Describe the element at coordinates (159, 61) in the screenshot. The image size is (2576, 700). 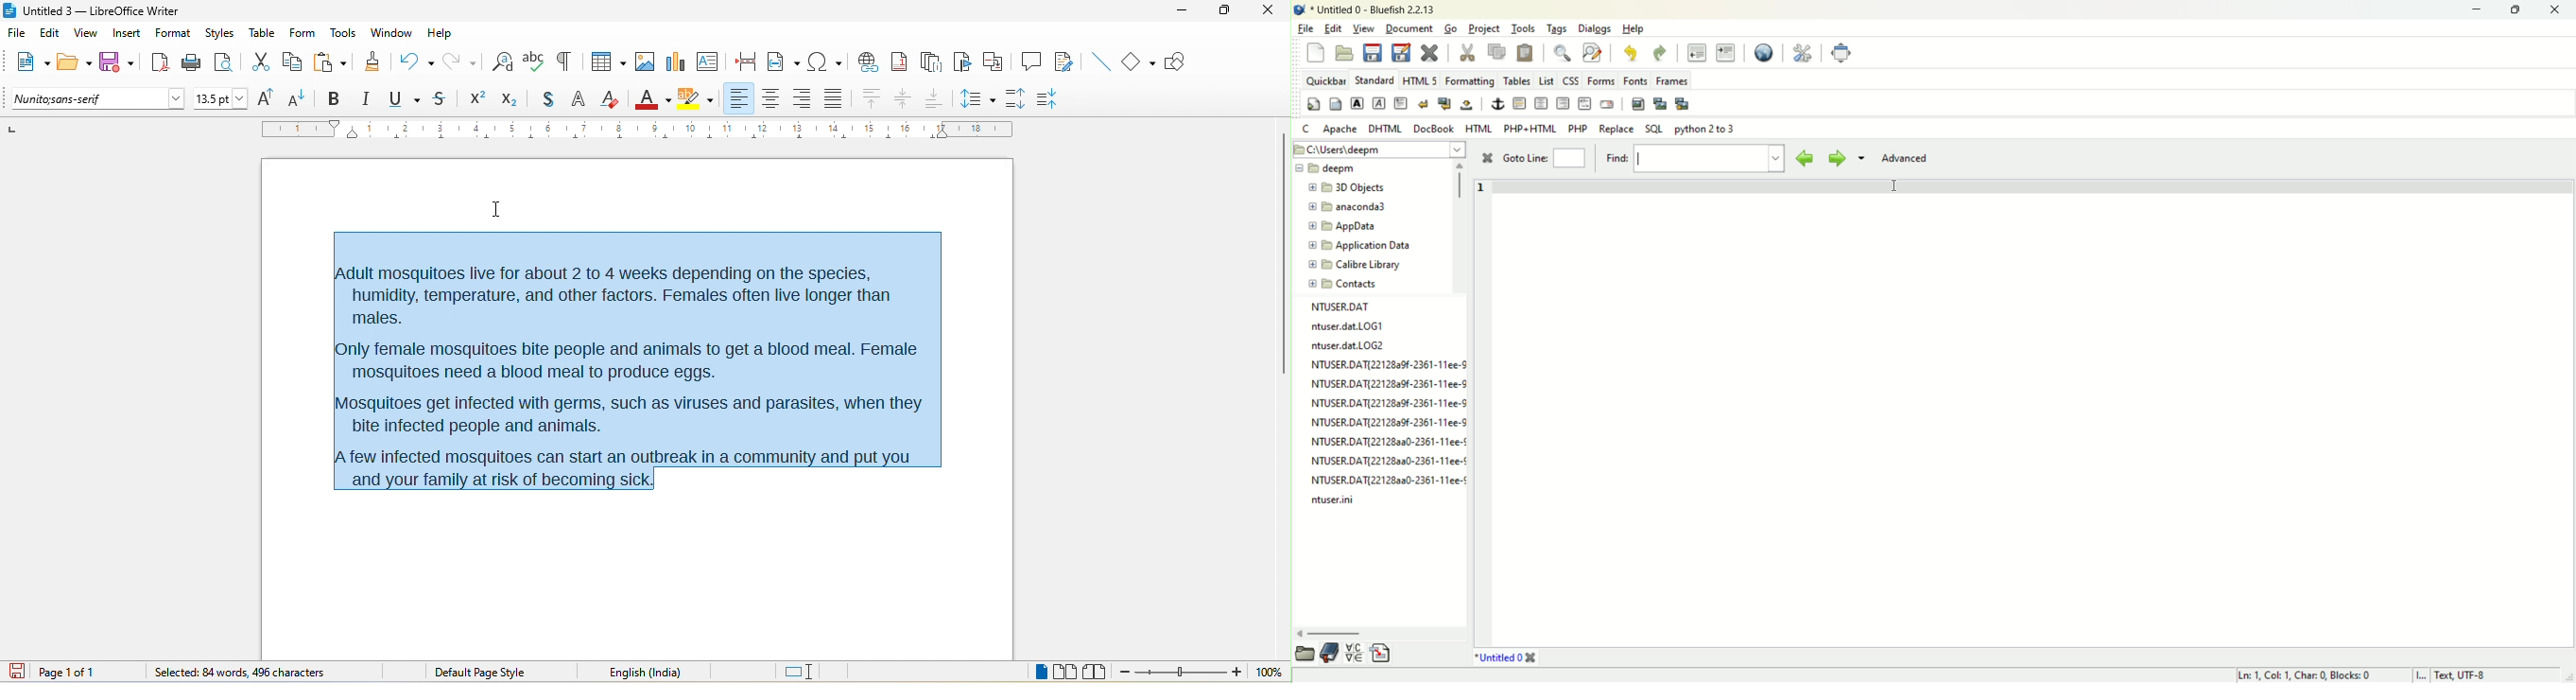
I see `export directly as pdf` at that location.